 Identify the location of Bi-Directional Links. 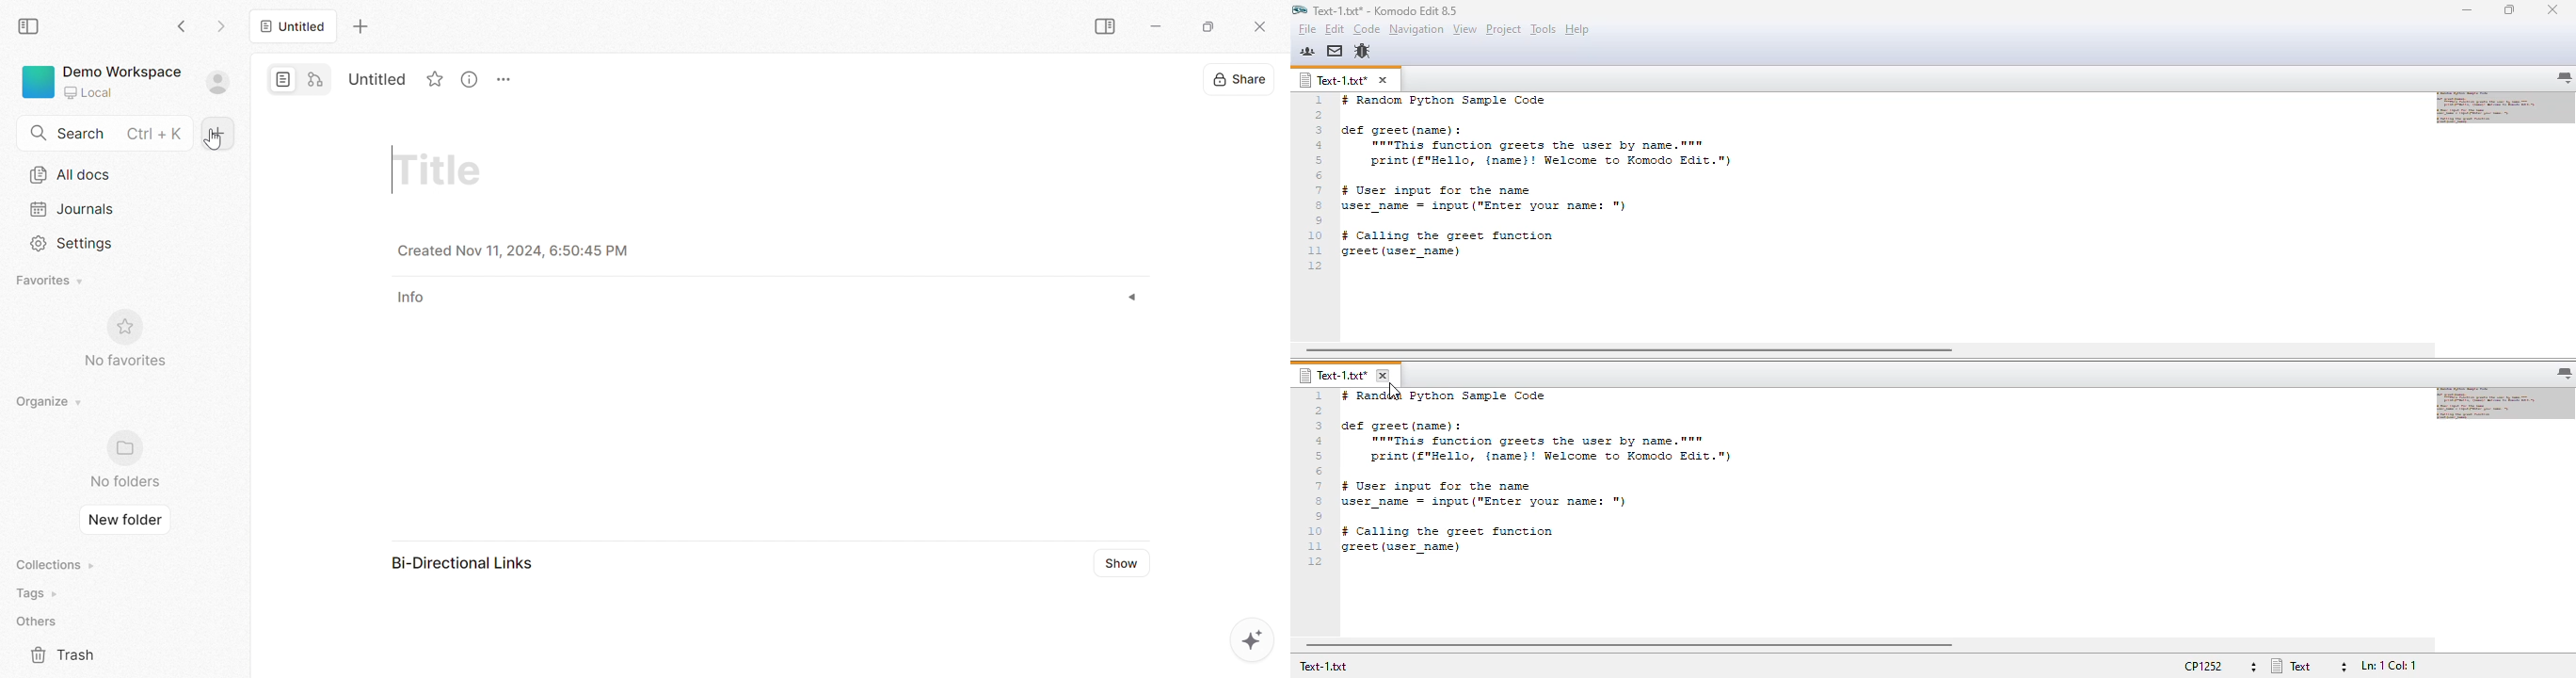
(461, 562).